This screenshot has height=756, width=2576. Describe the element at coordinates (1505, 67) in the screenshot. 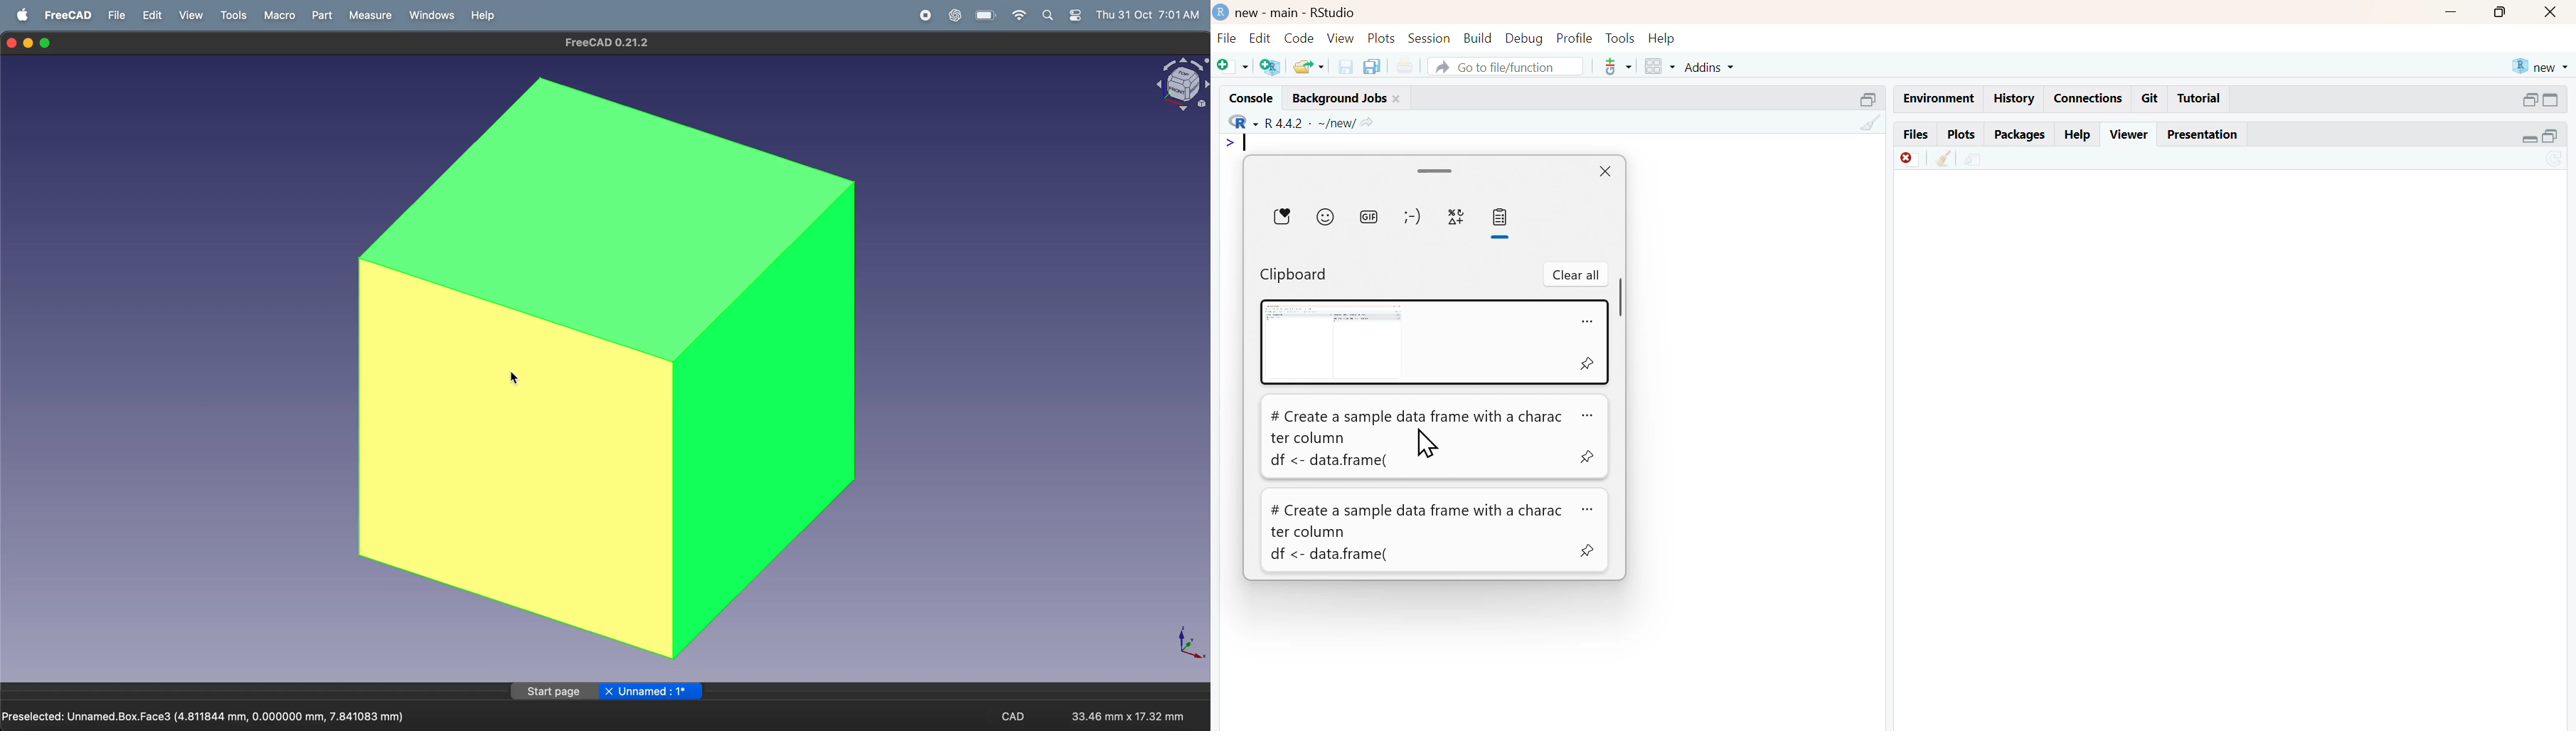

I see `go to file/function` at that location.